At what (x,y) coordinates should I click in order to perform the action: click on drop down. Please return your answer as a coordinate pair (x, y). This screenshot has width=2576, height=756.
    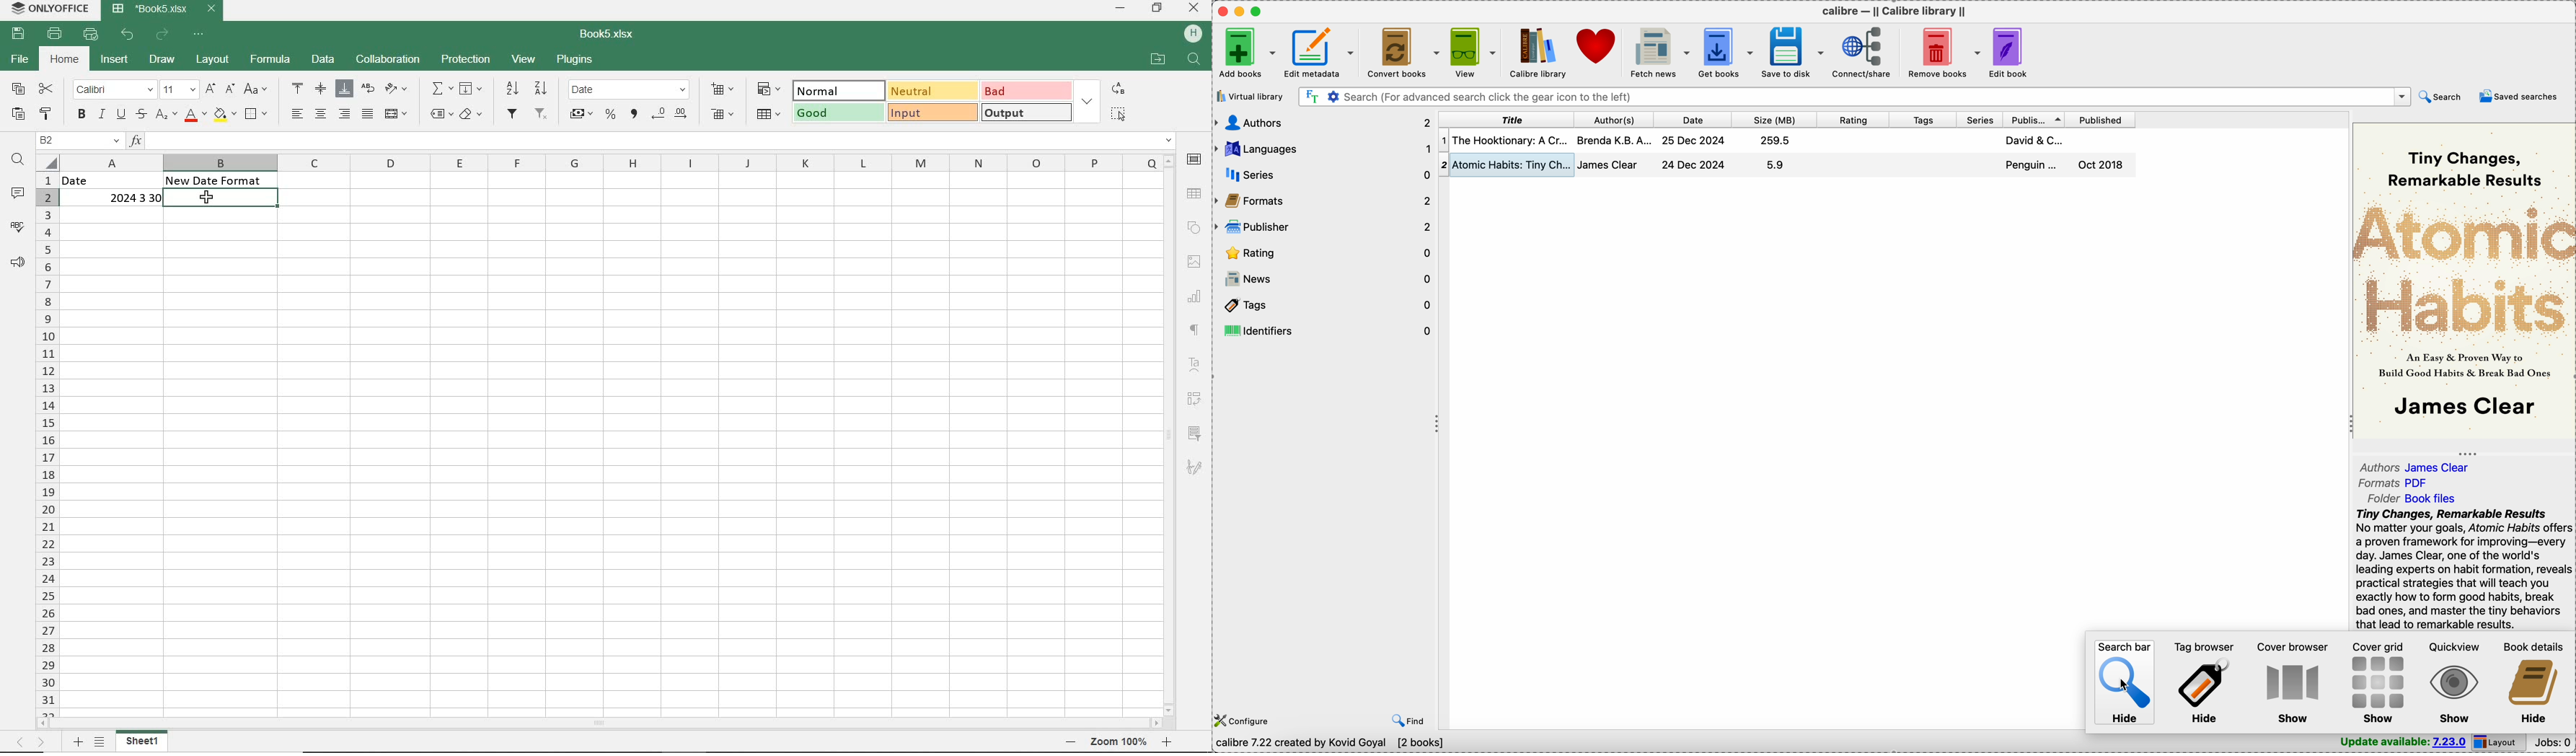
    Looking at the image, I should click on (2403, 96).